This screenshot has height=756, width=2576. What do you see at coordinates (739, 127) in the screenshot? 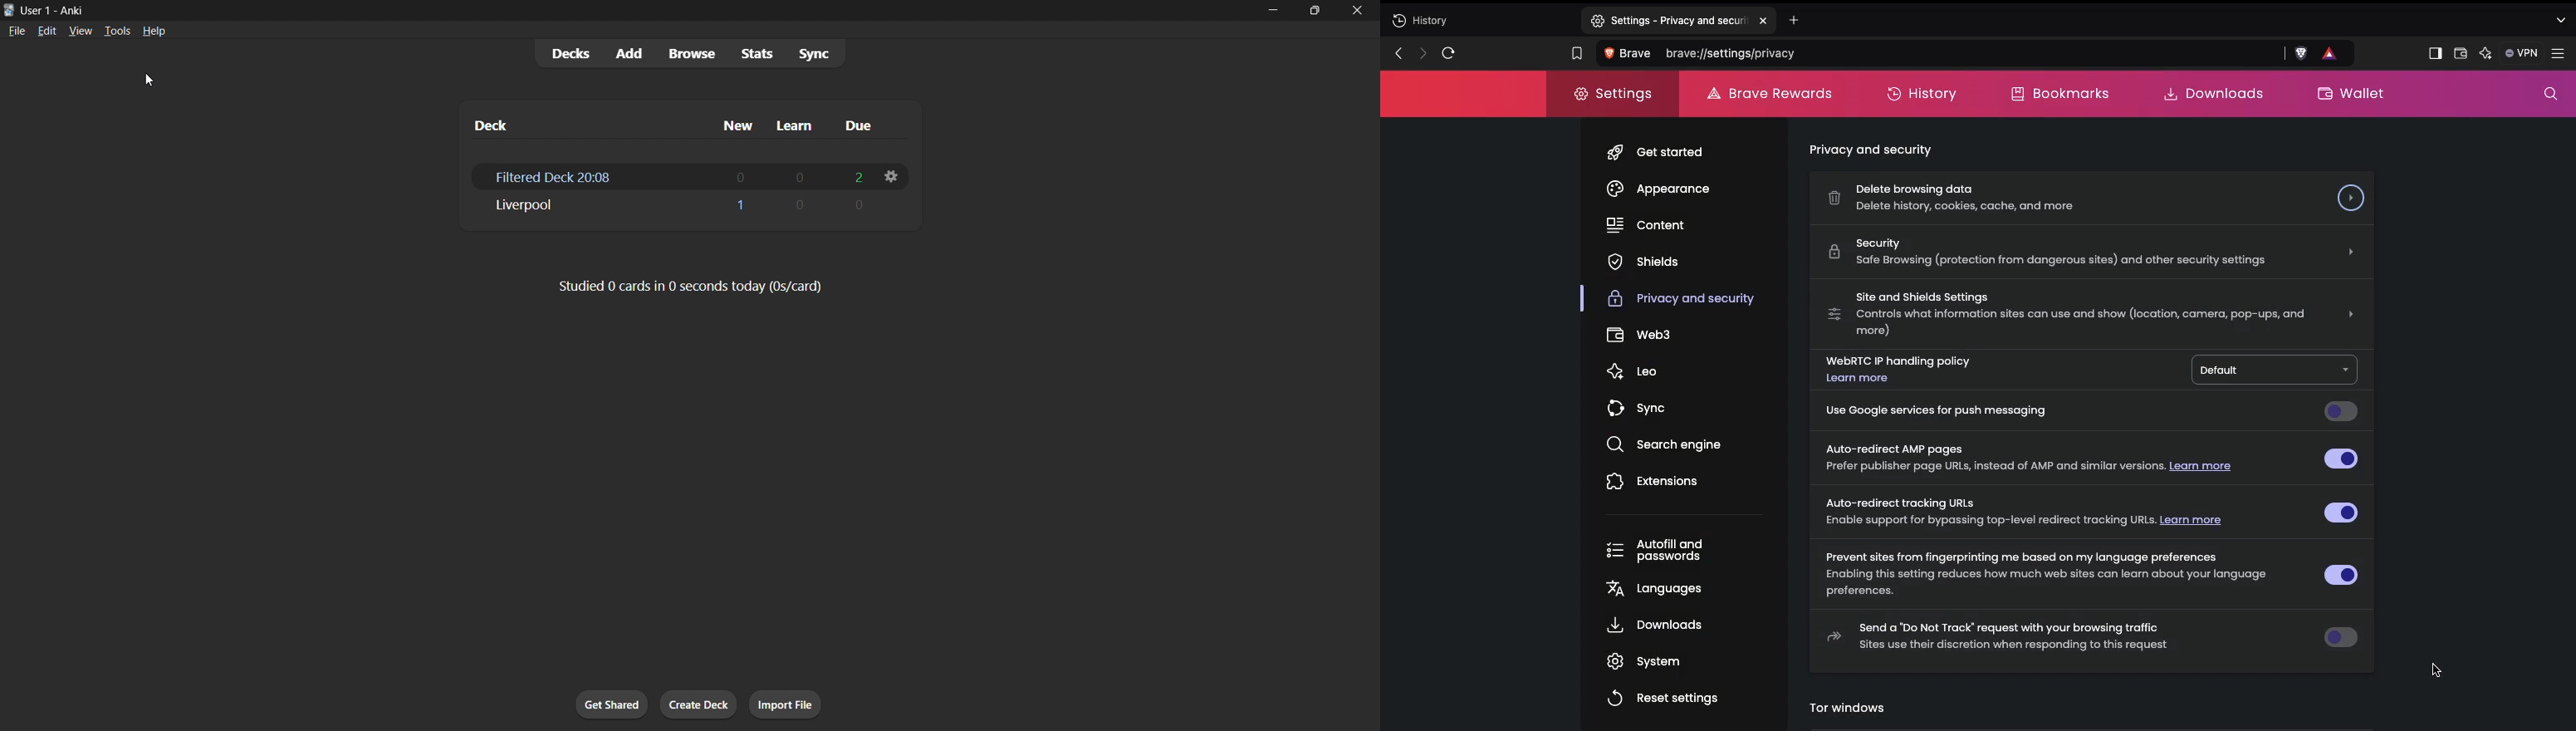
I see `new column` at bounding box center [739, 127].